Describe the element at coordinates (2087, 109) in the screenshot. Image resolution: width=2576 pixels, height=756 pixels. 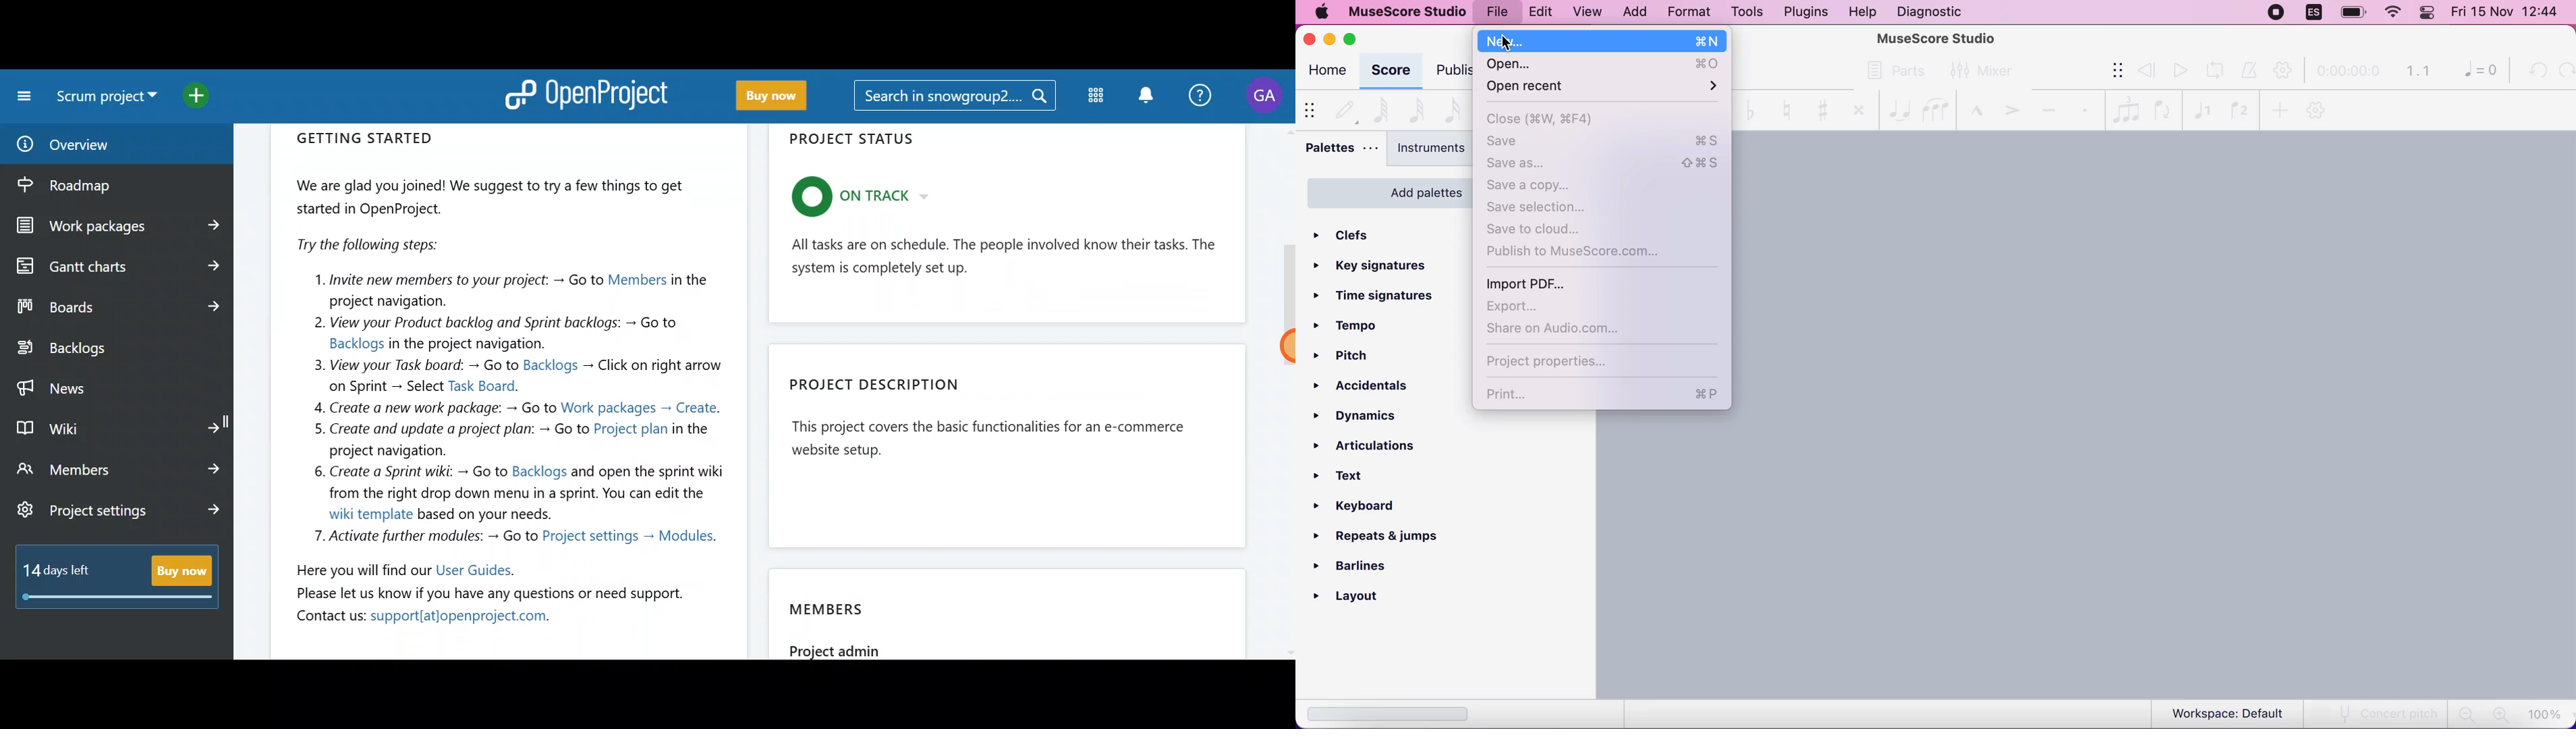
I see `staccato` at that location.